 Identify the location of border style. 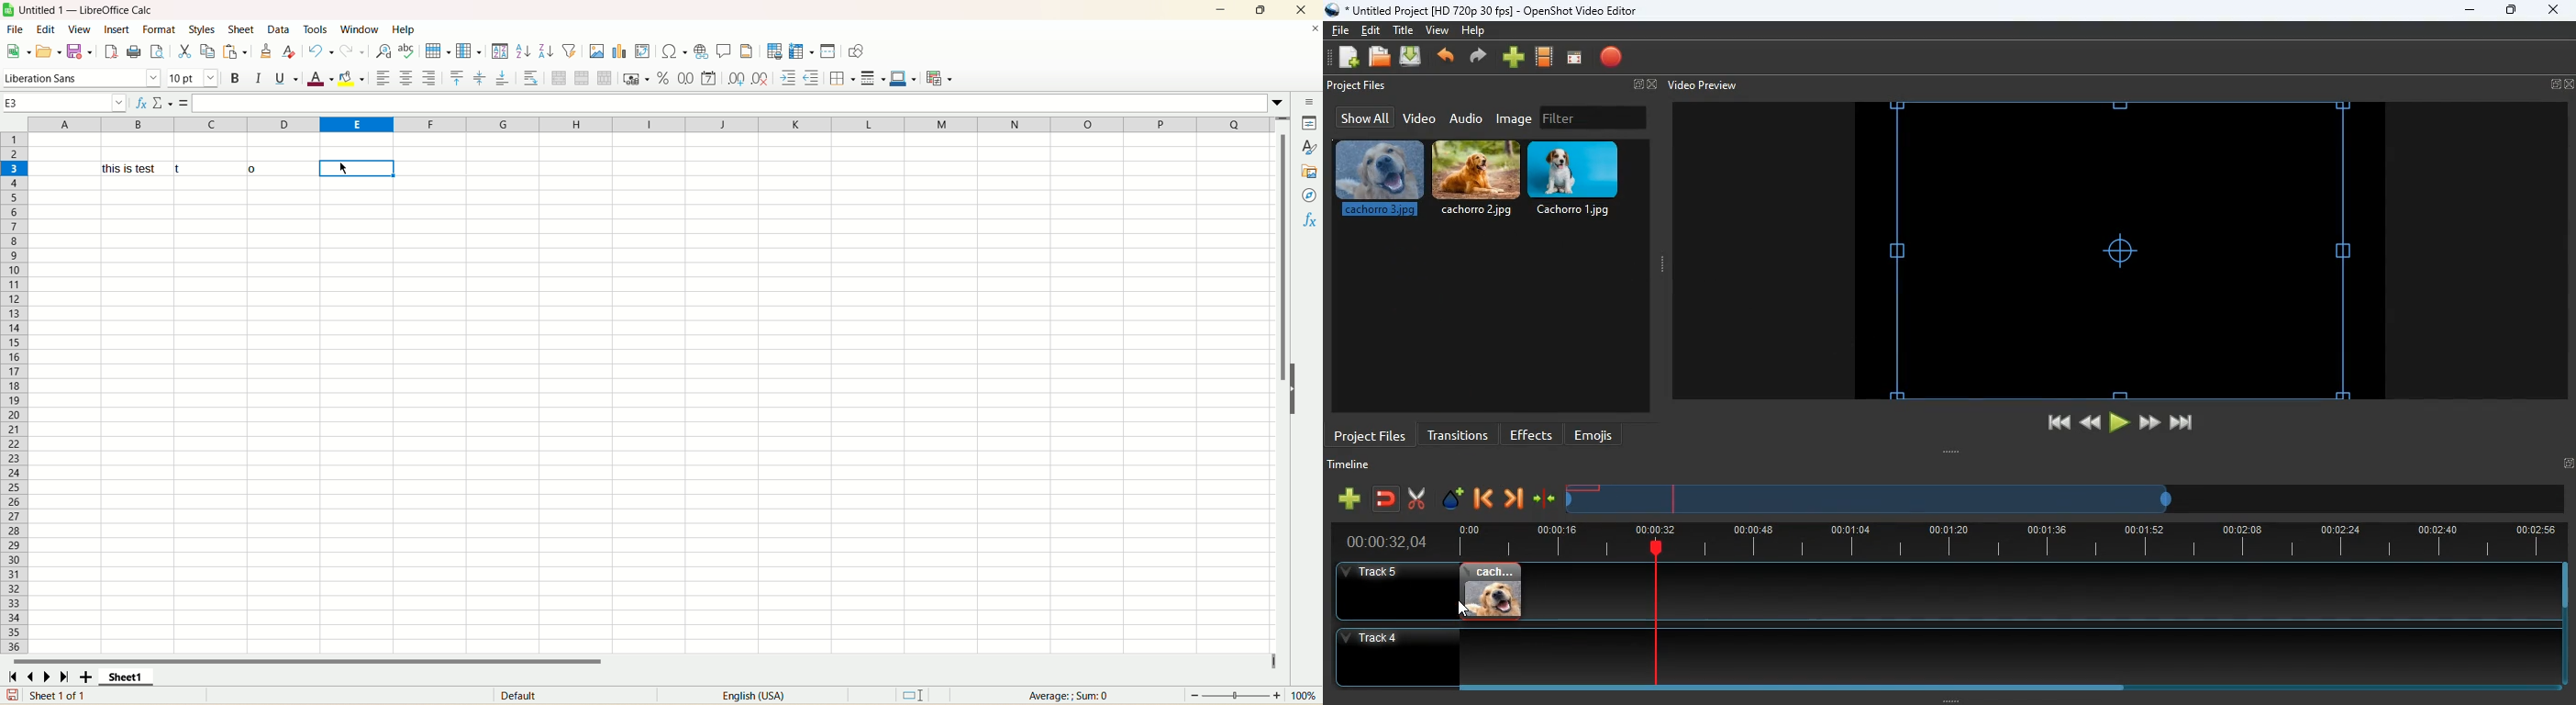
(873, 79).